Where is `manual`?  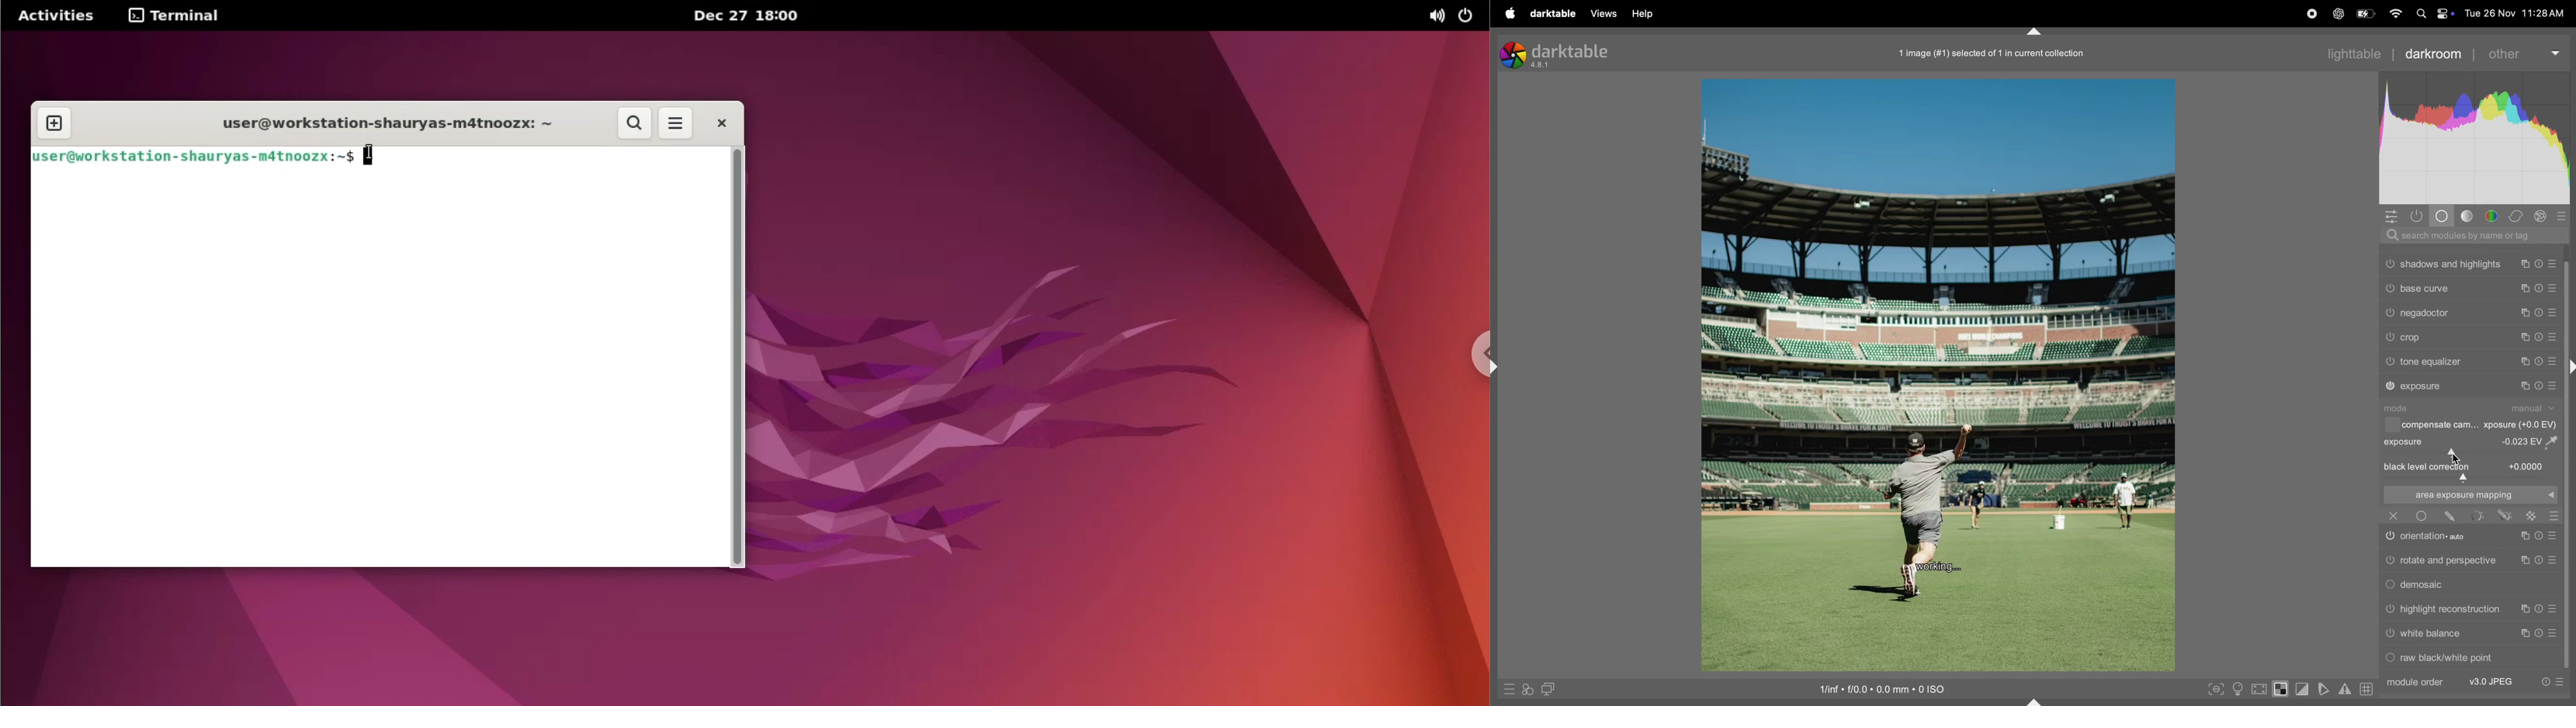
manual is located at coordinates (2535, 408).